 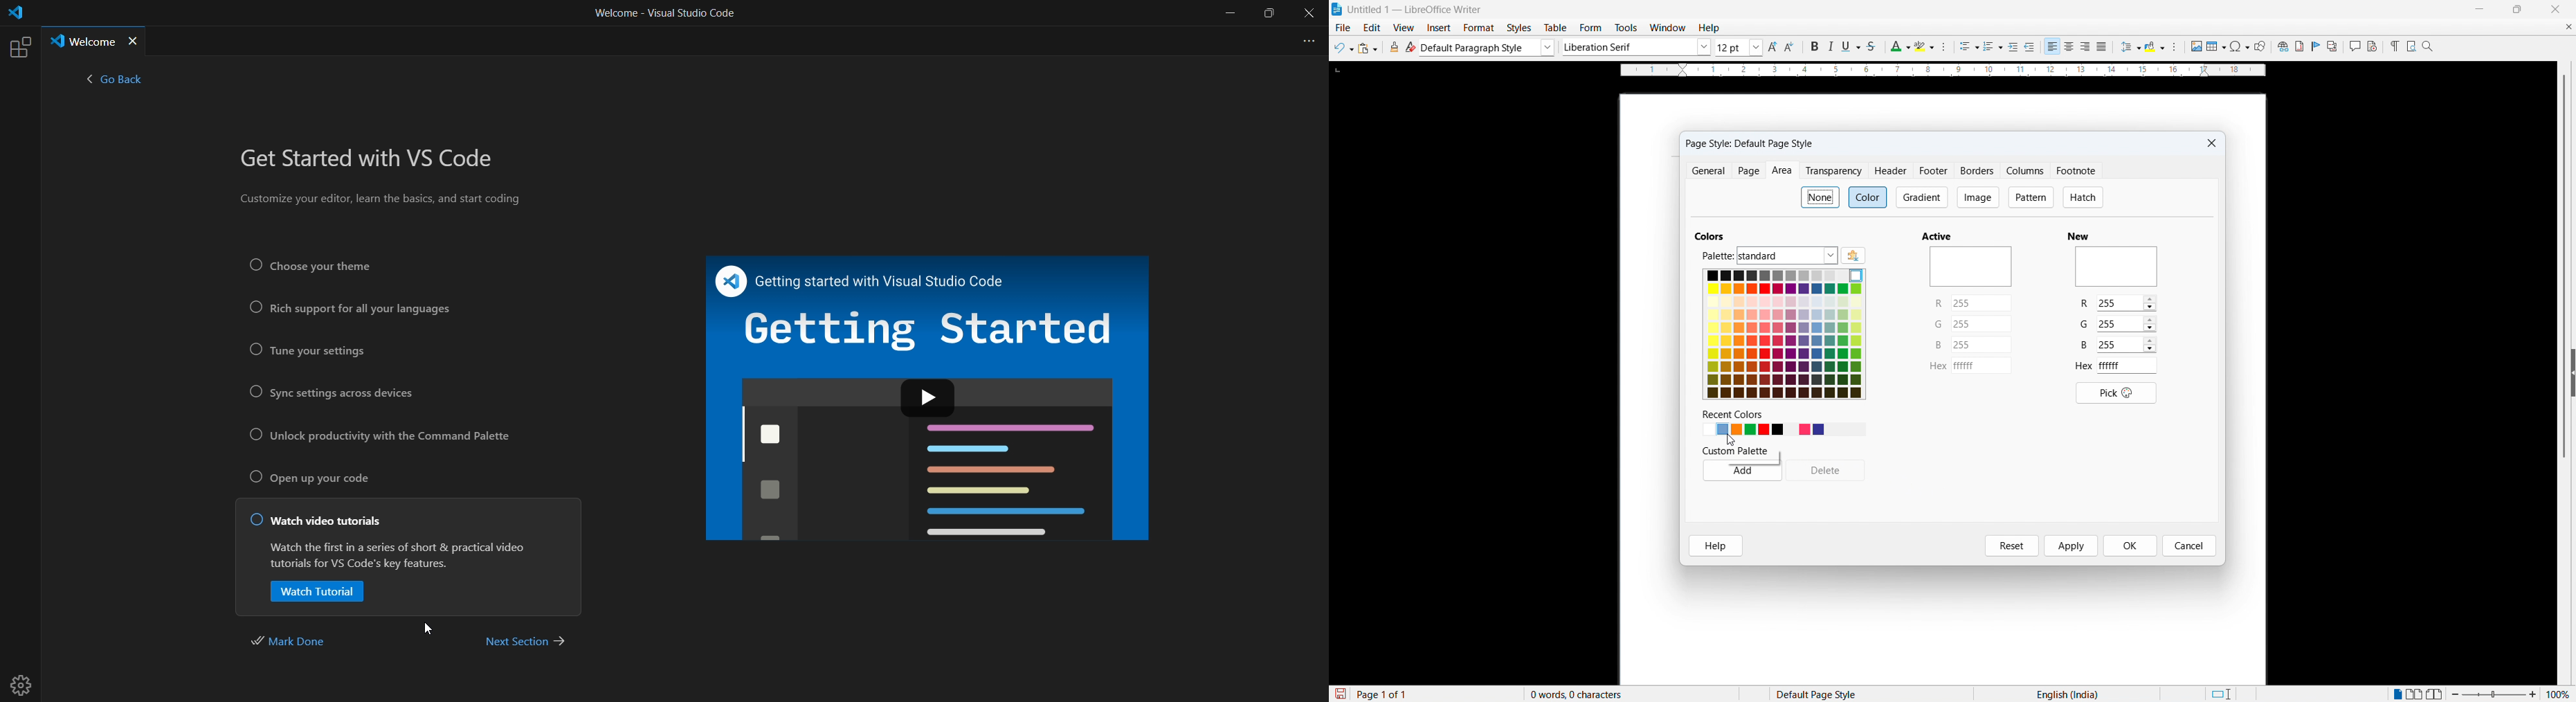 I want to click on Print preview , so click(x=2411, y=45).